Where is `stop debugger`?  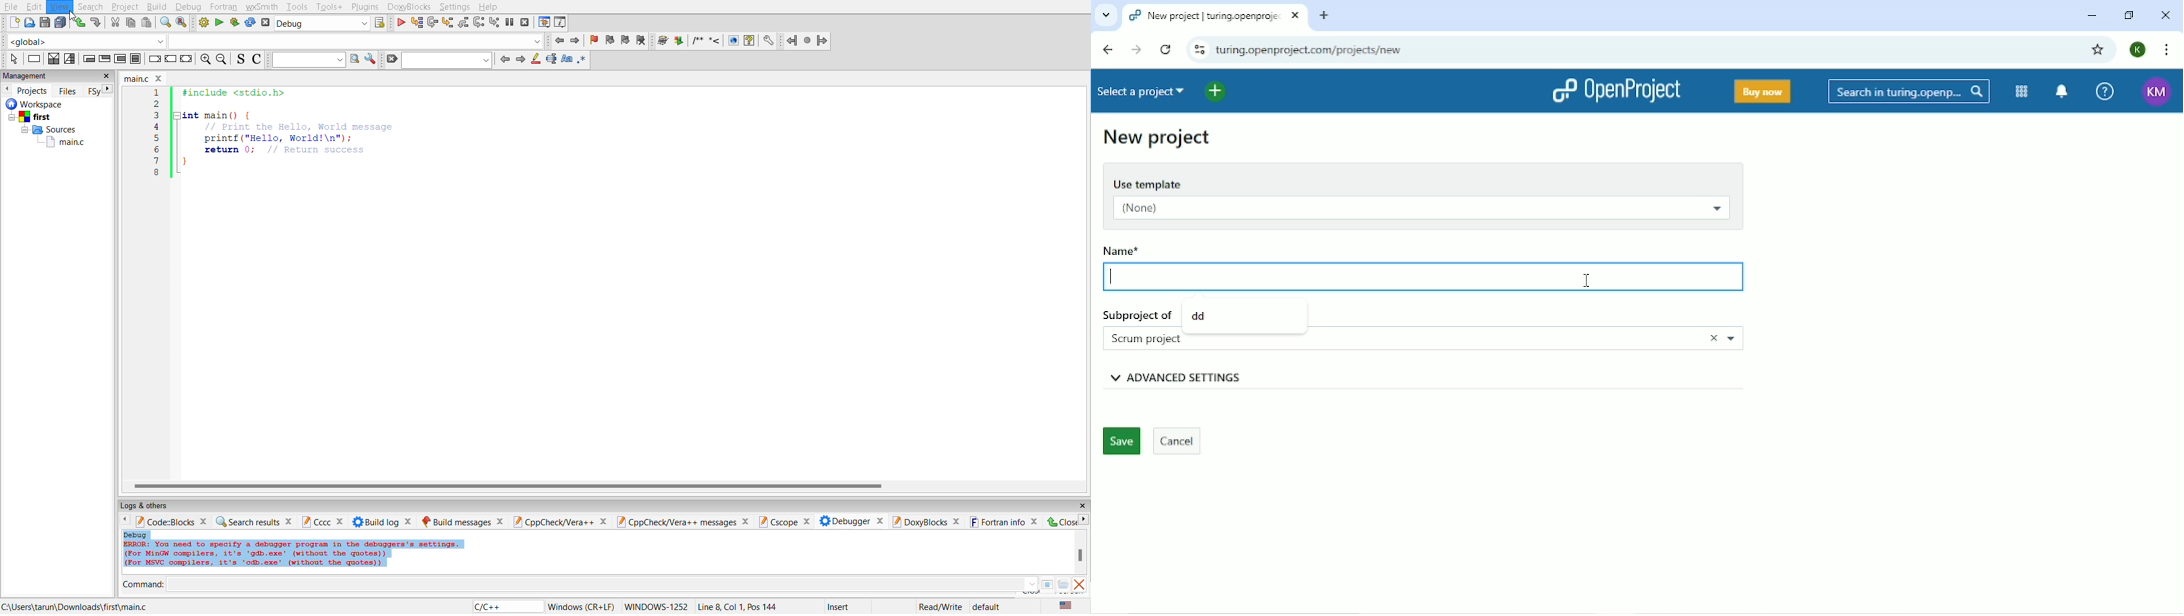 stop debugger is located at coordinates (525, 24).